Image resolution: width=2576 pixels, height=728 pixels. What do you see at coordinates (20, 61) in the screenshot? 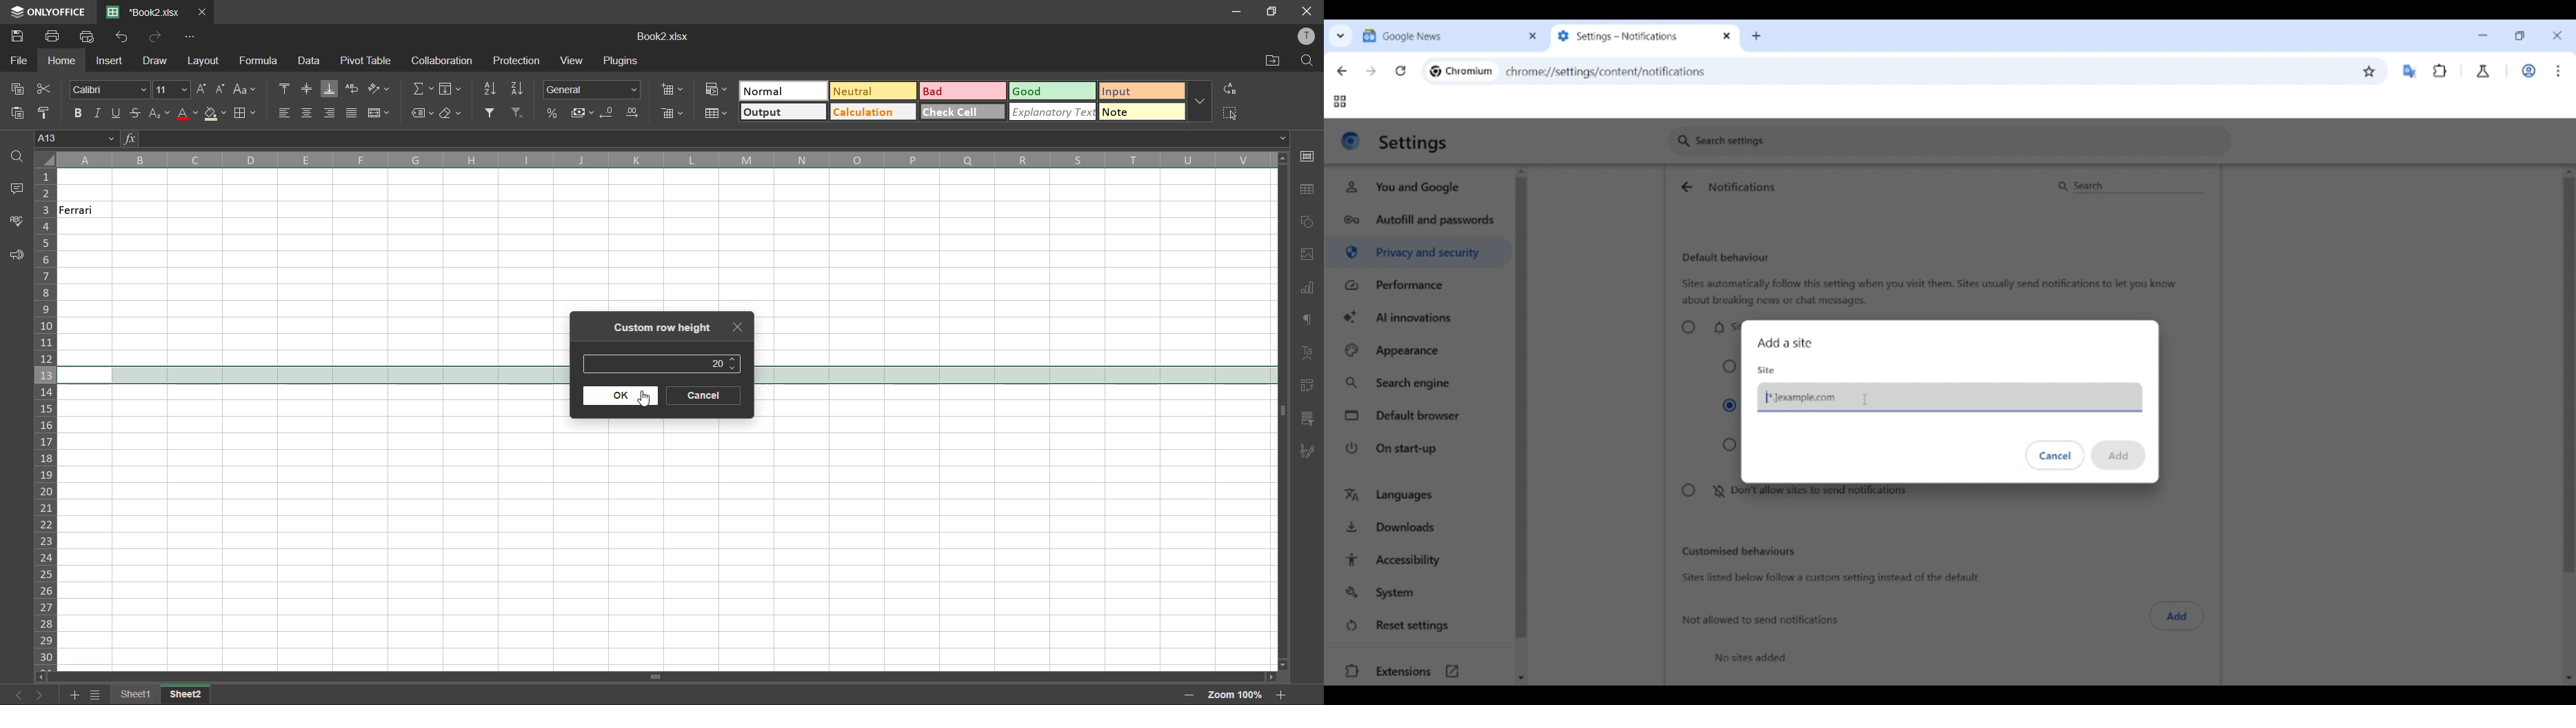
I see `file` at bounding box center [20, 61].